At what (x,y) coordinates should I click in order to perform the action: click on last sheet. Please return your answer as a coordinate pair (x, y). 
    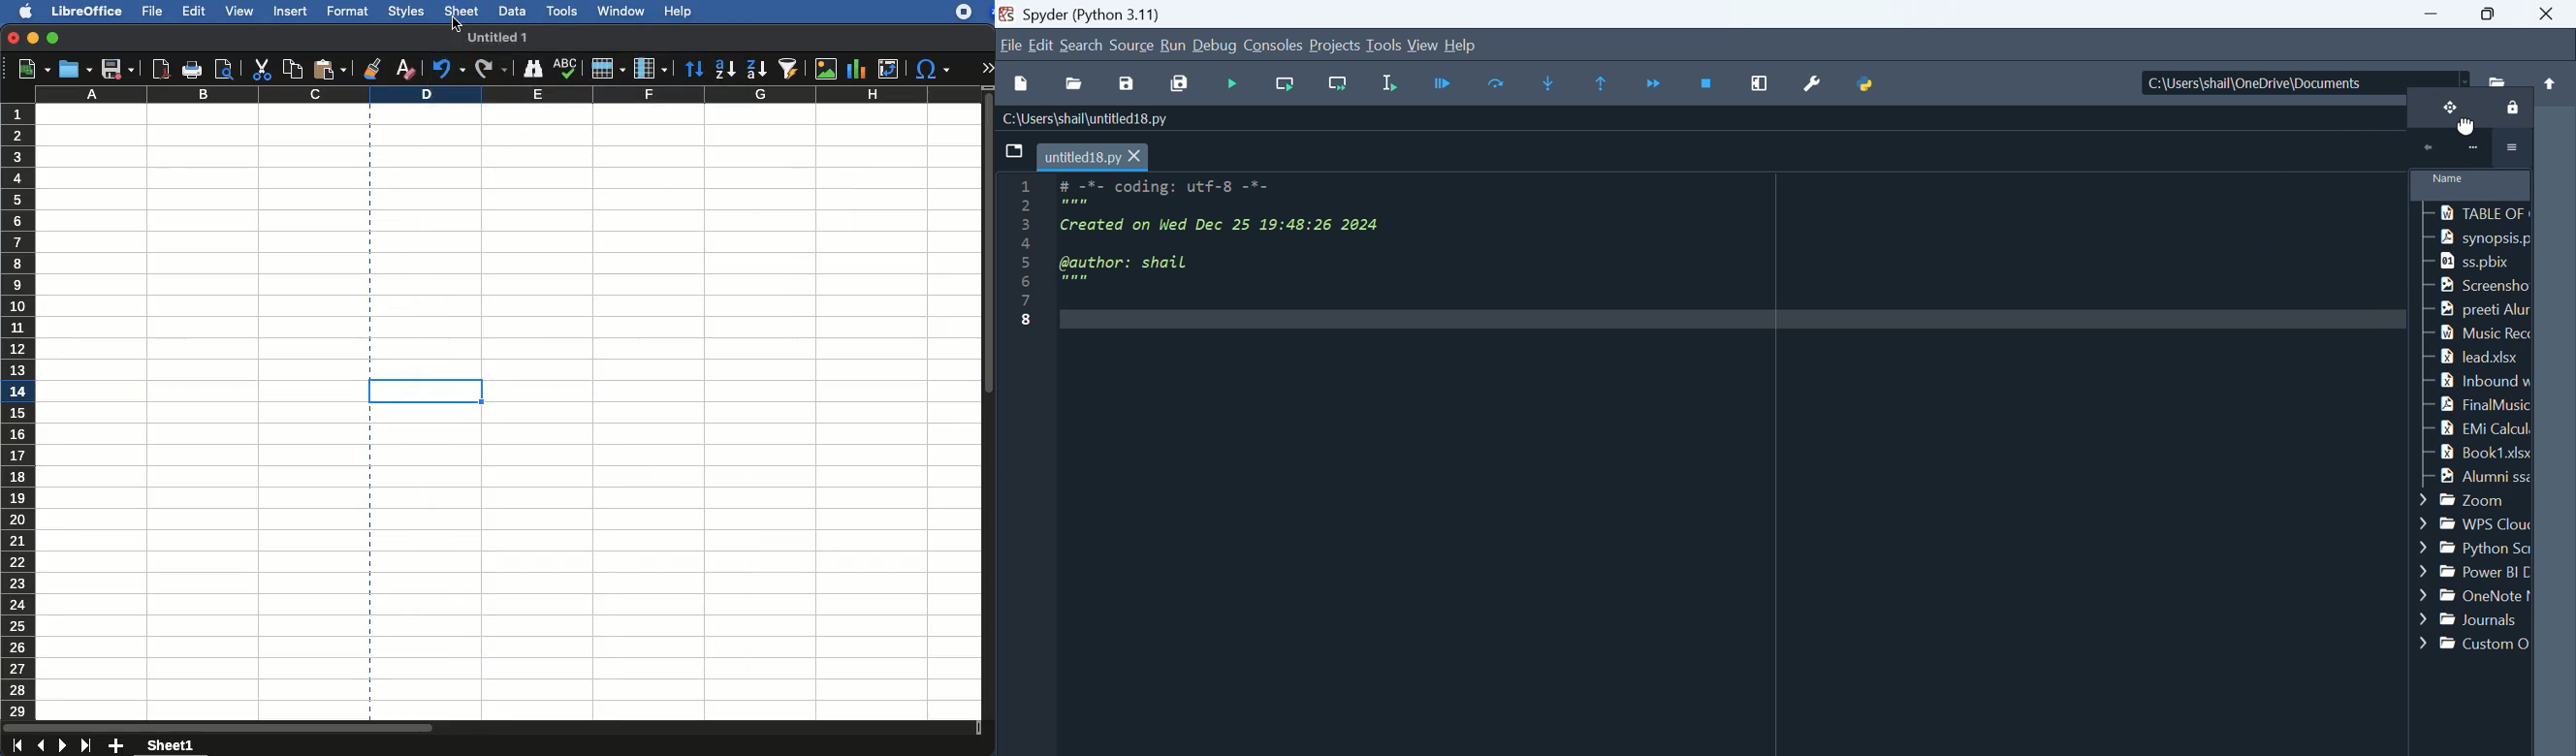
    Looking at the image, I should click on (16, 746).